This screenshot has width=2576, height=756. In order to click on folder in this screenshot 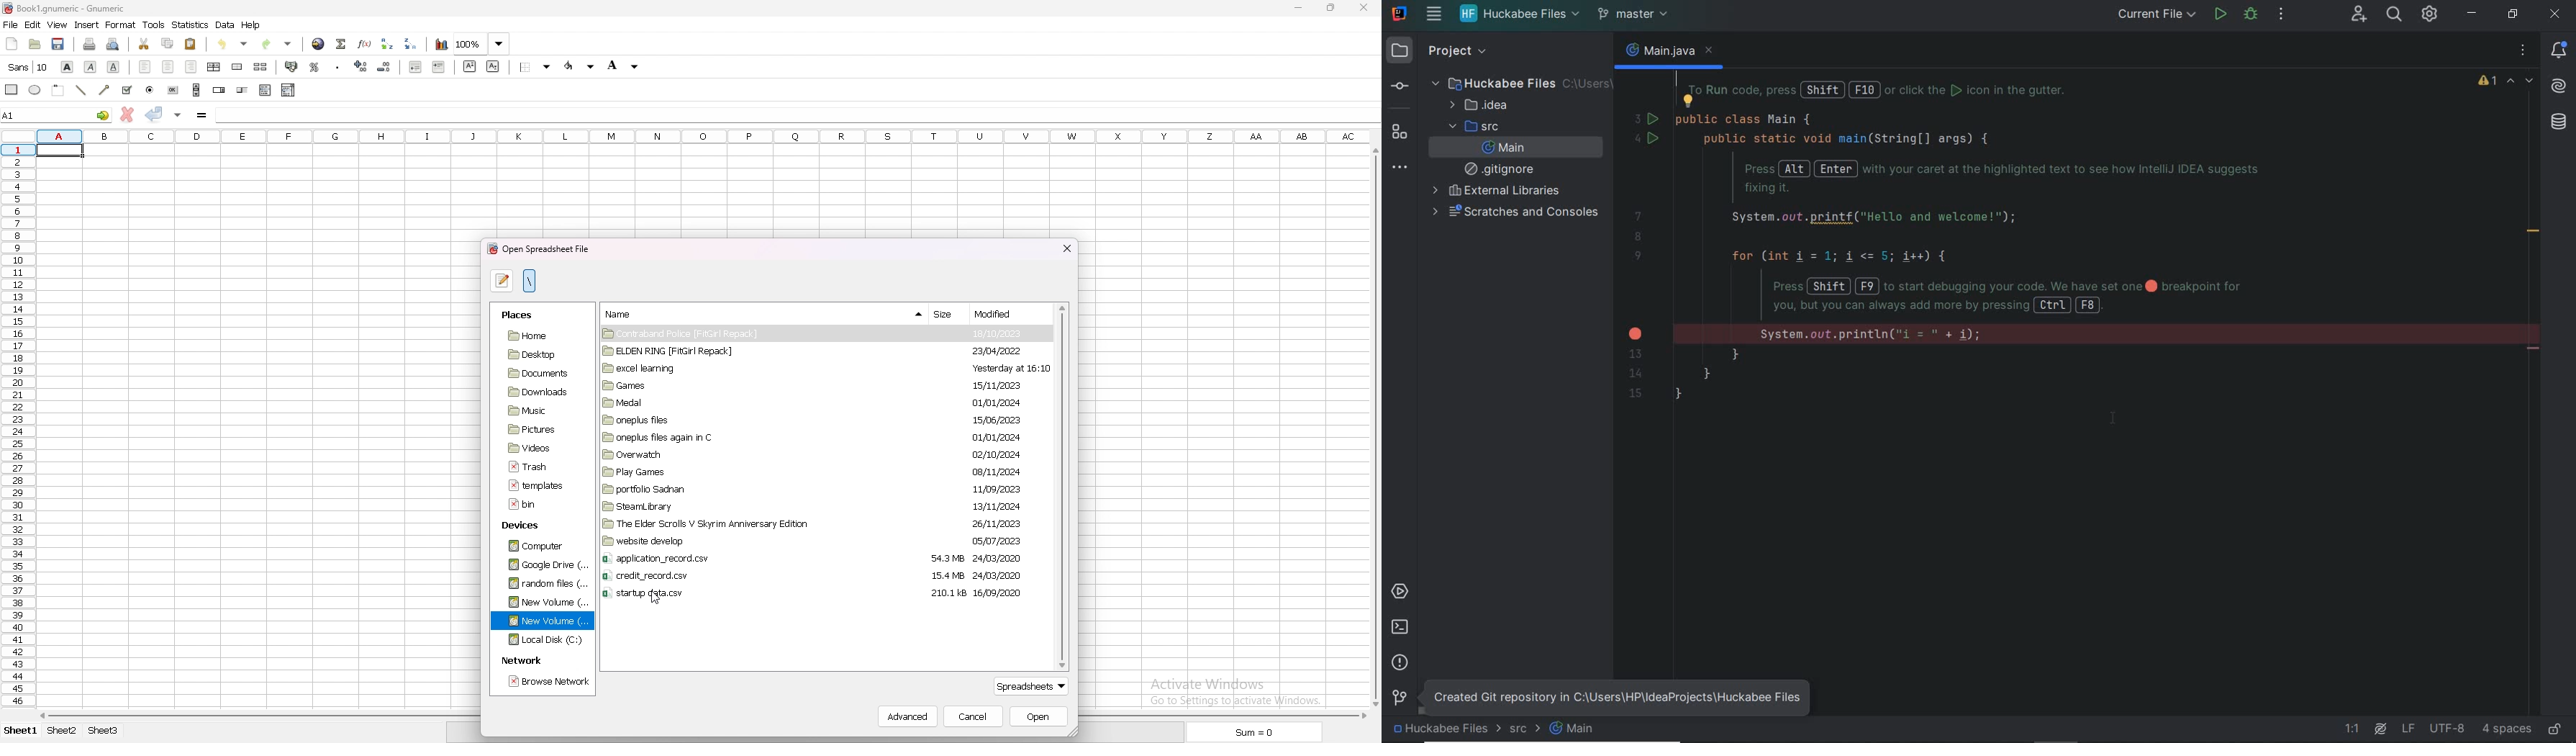, I will do `click(709, 437)`.